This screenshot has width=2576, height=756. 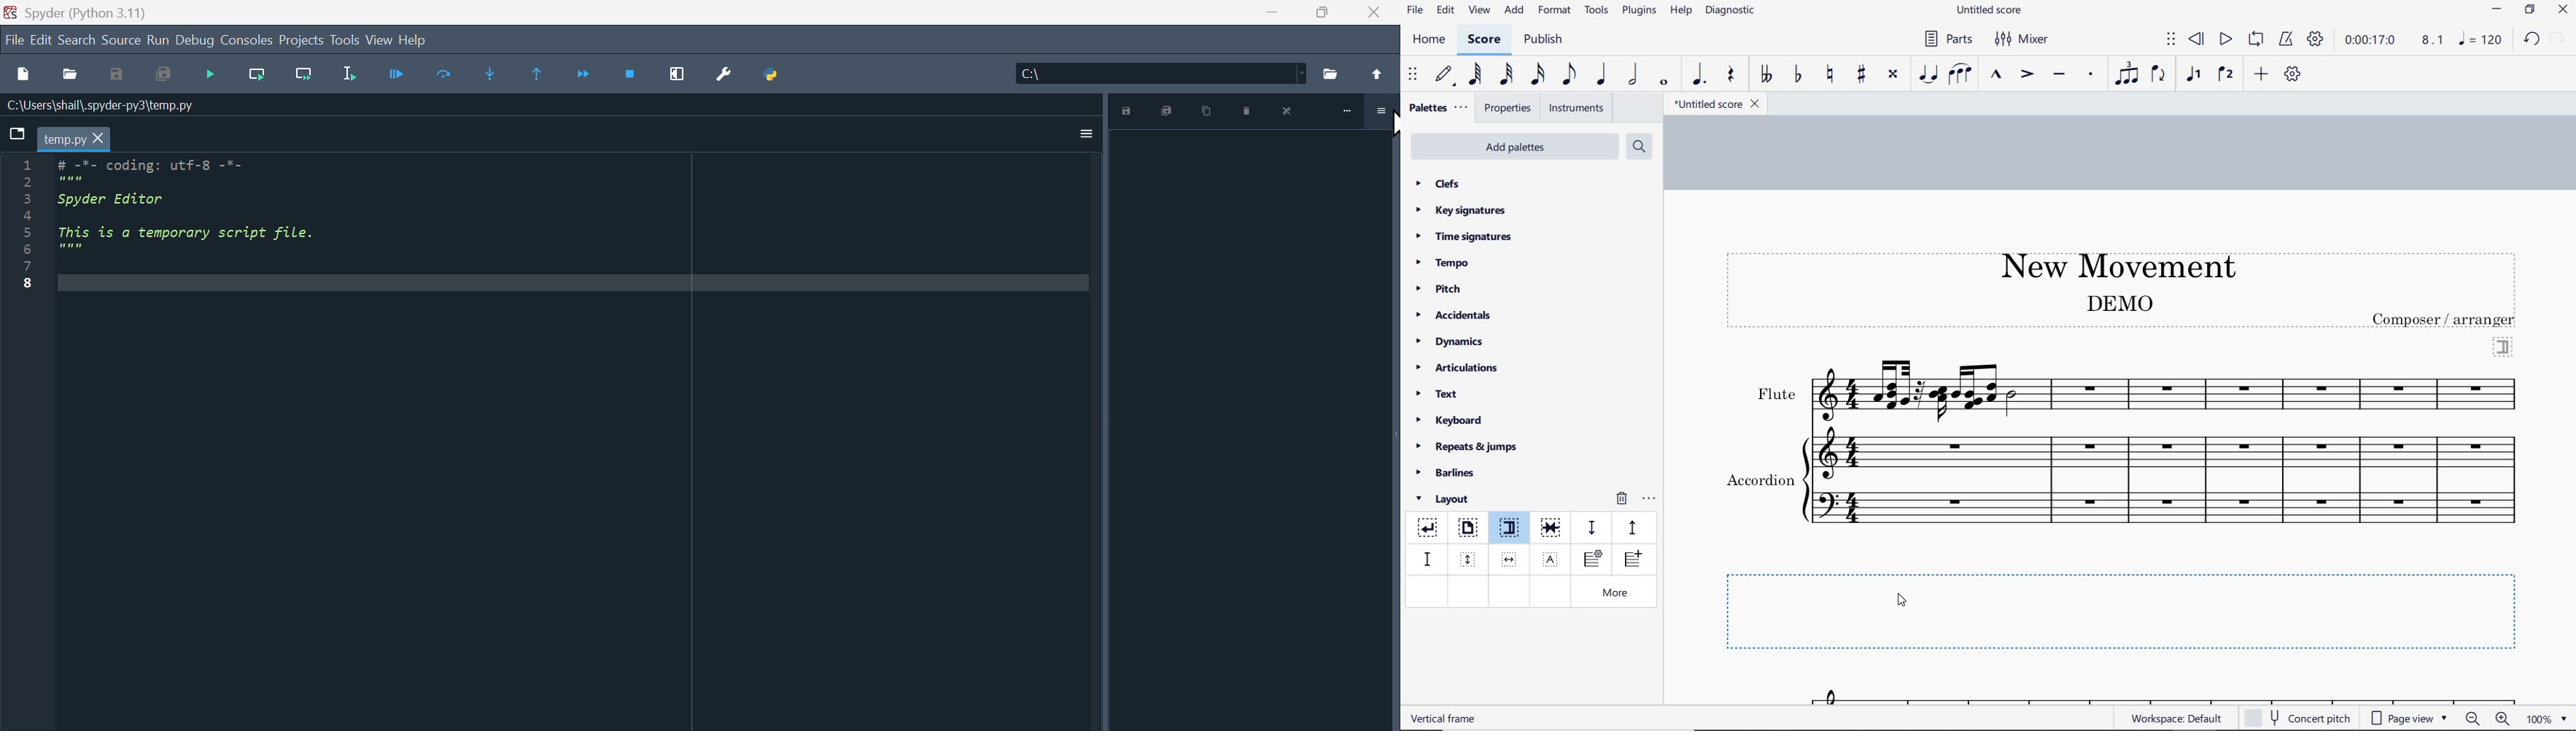 I want to click on File Path, so click(x=108, y=106).